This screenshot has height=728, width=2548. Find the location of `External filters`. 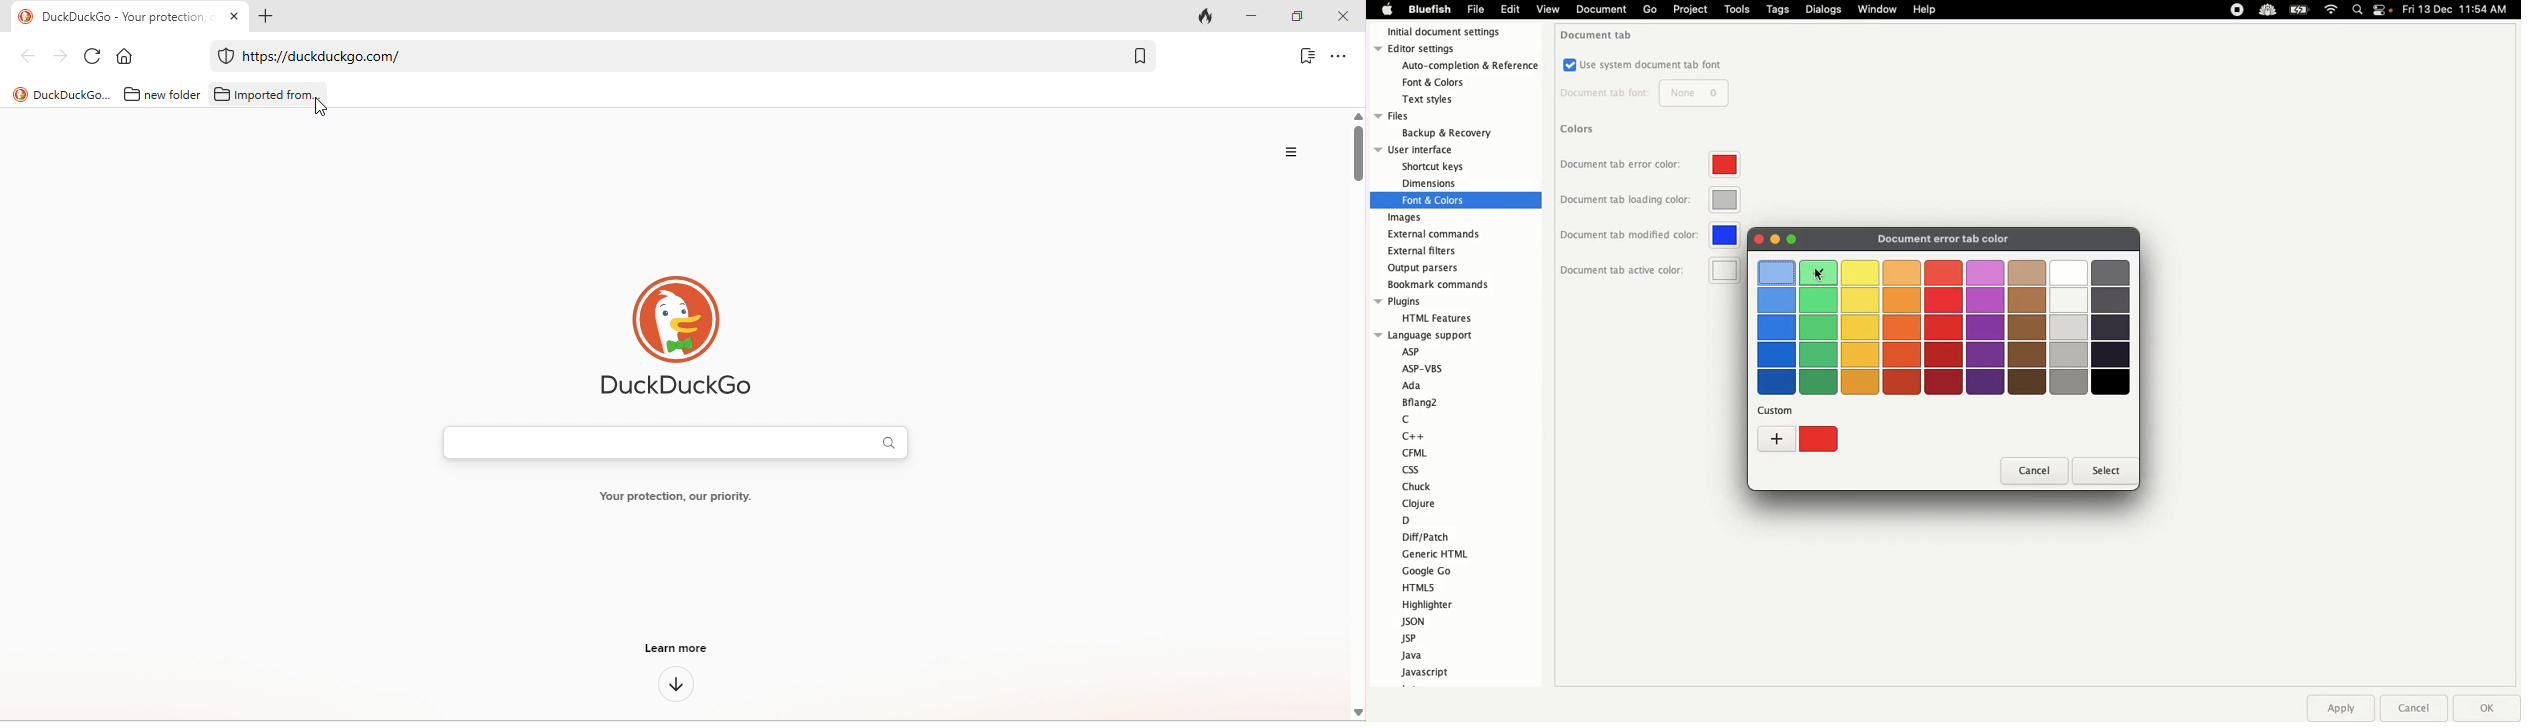

External filters is located at coordinates (1425, 251).